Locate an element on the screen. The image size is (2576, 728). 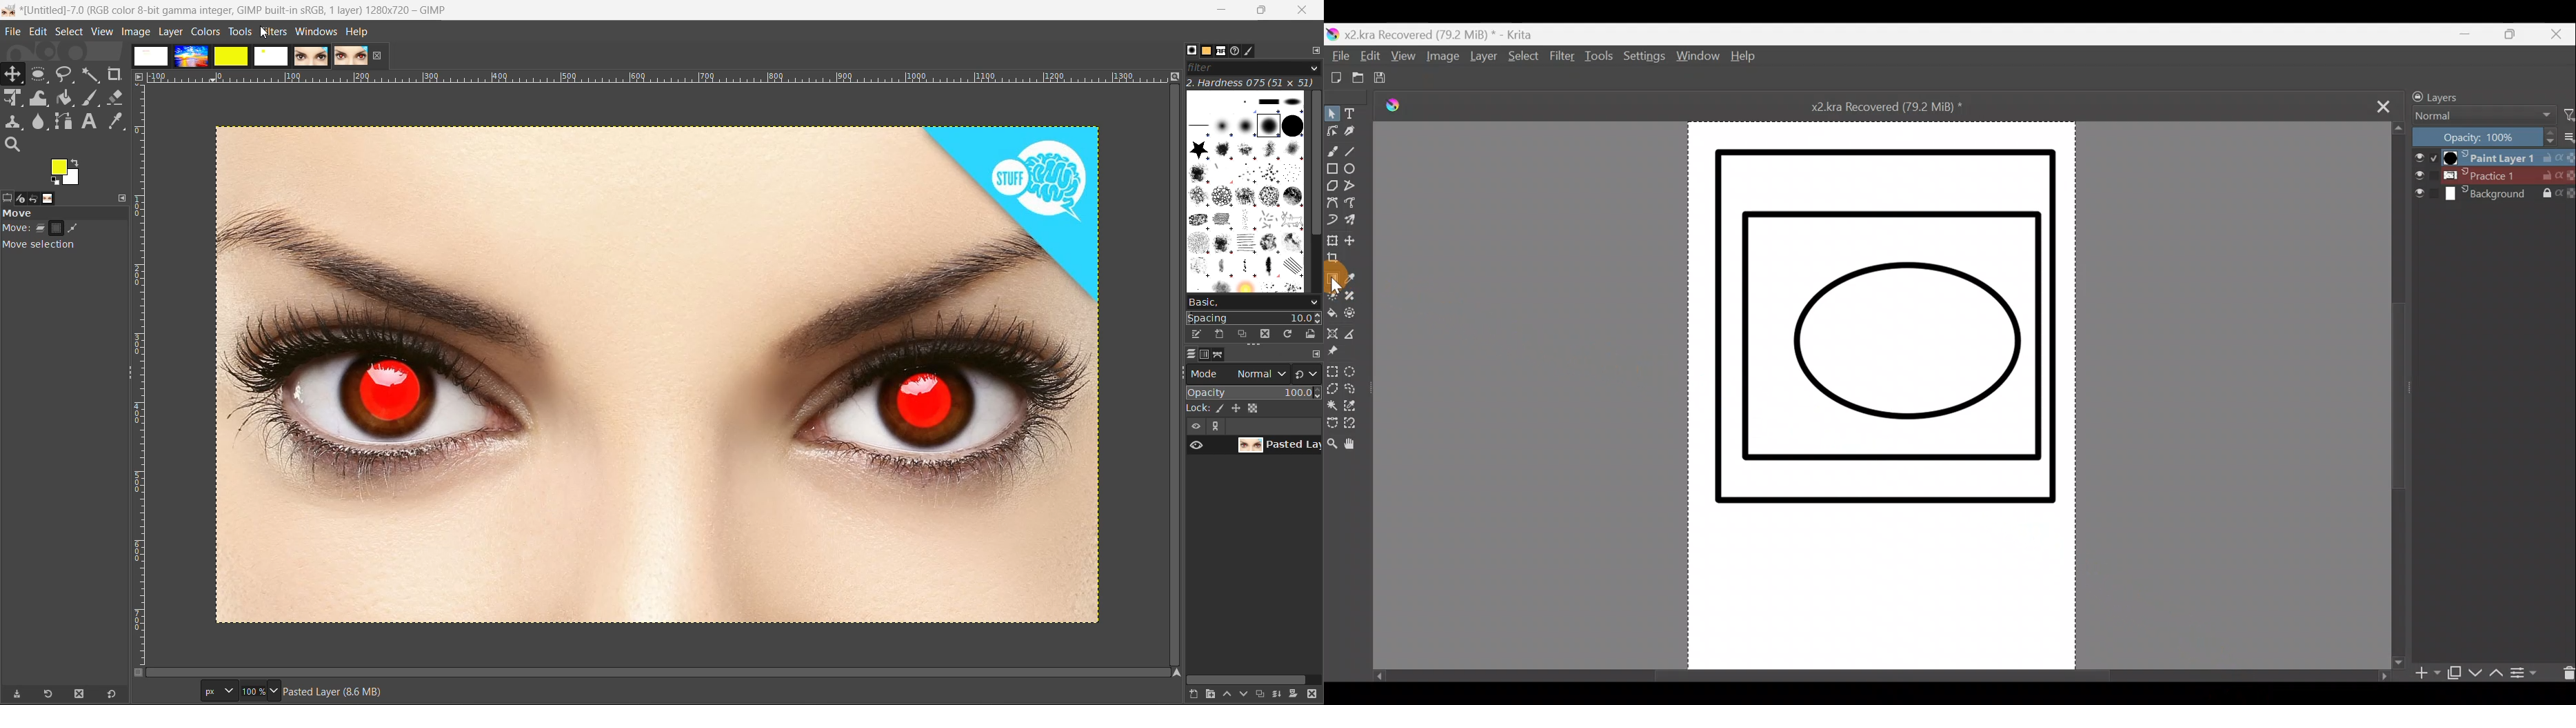
Crop the image to an area is located at coordinates (1336, 260).